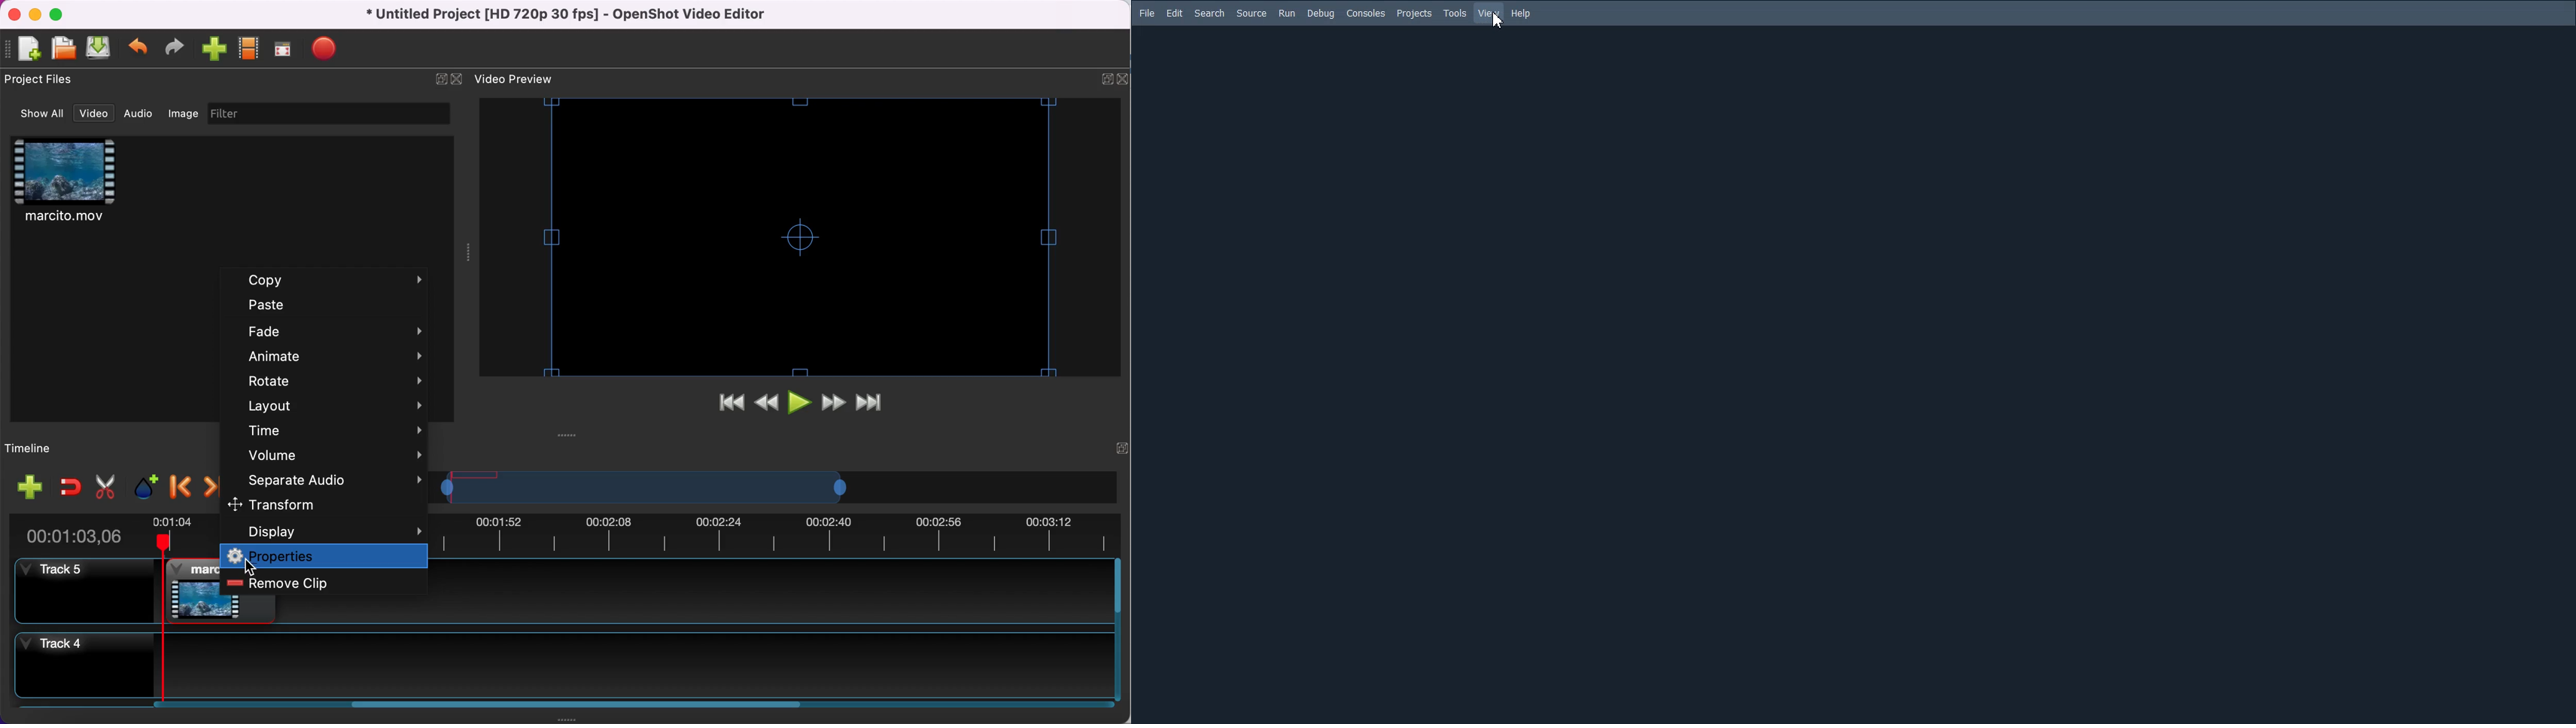 The height and width of the screenshot is (728, 2576). I want to click on maximize, so click(59, 14).